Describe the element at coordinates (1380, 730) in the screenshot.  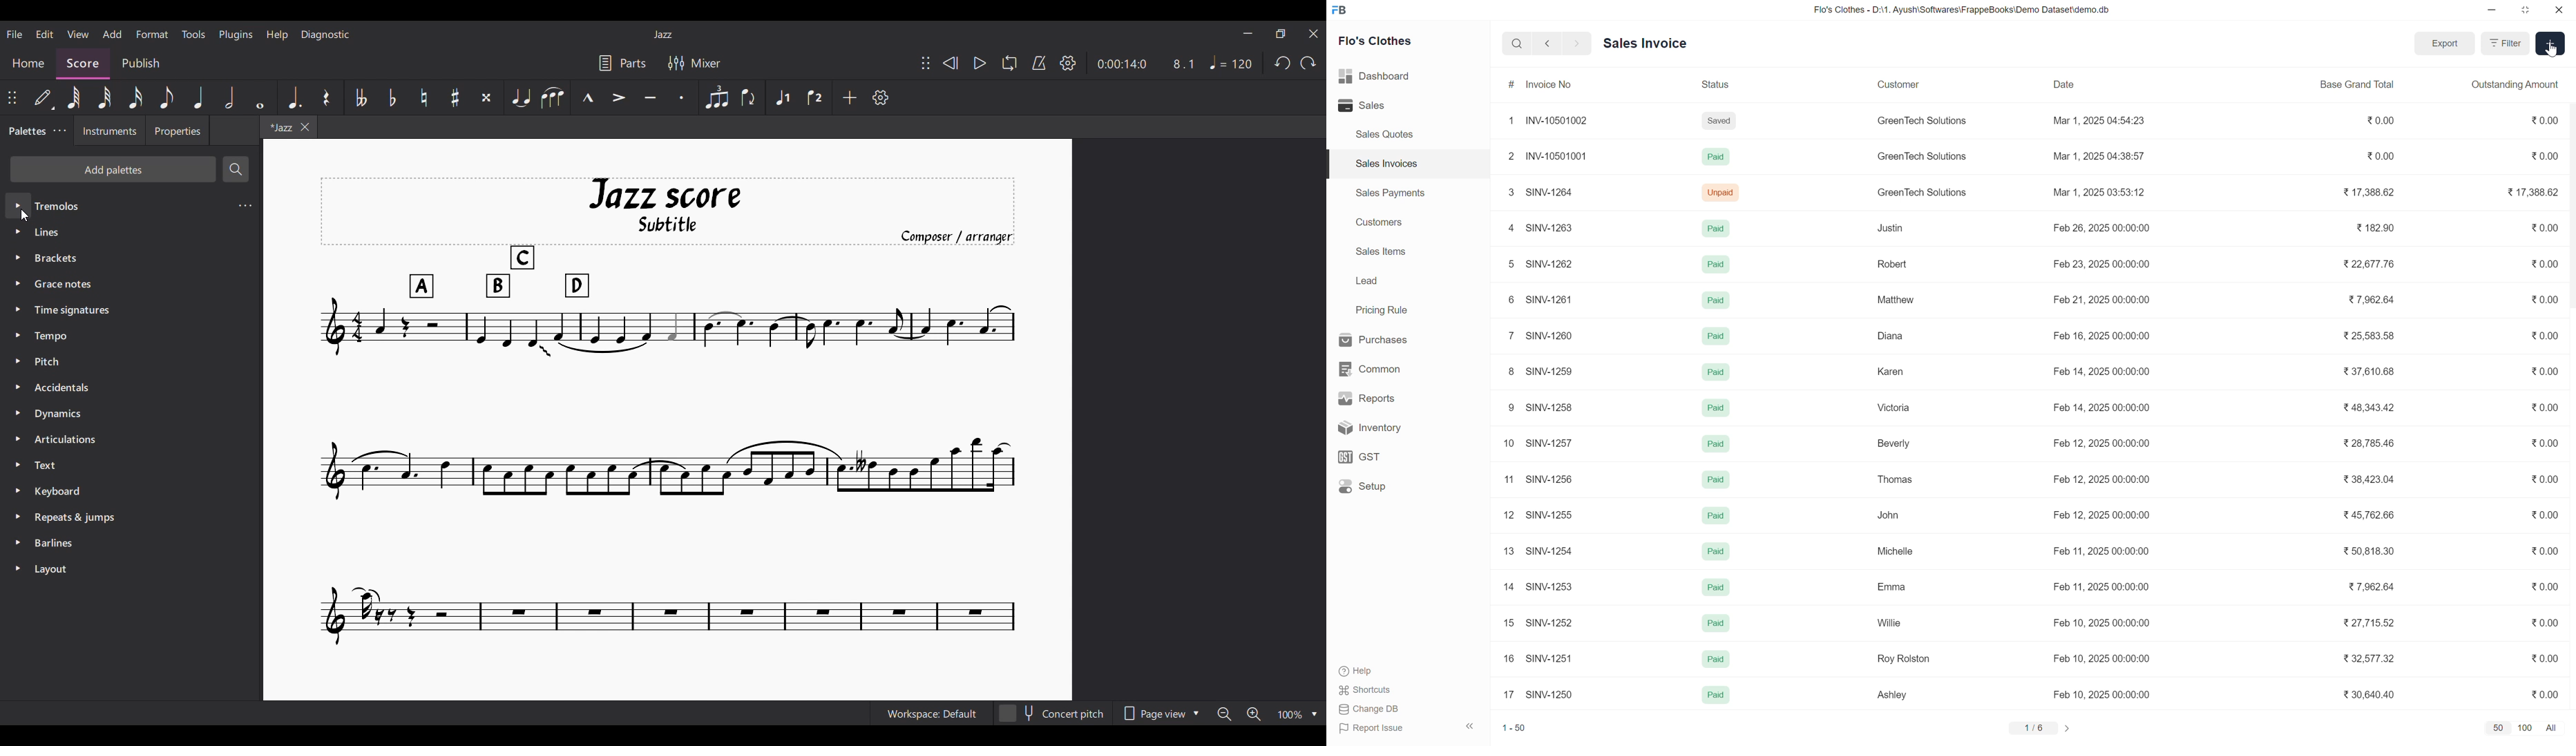
I see `Report Issue ` at that location.